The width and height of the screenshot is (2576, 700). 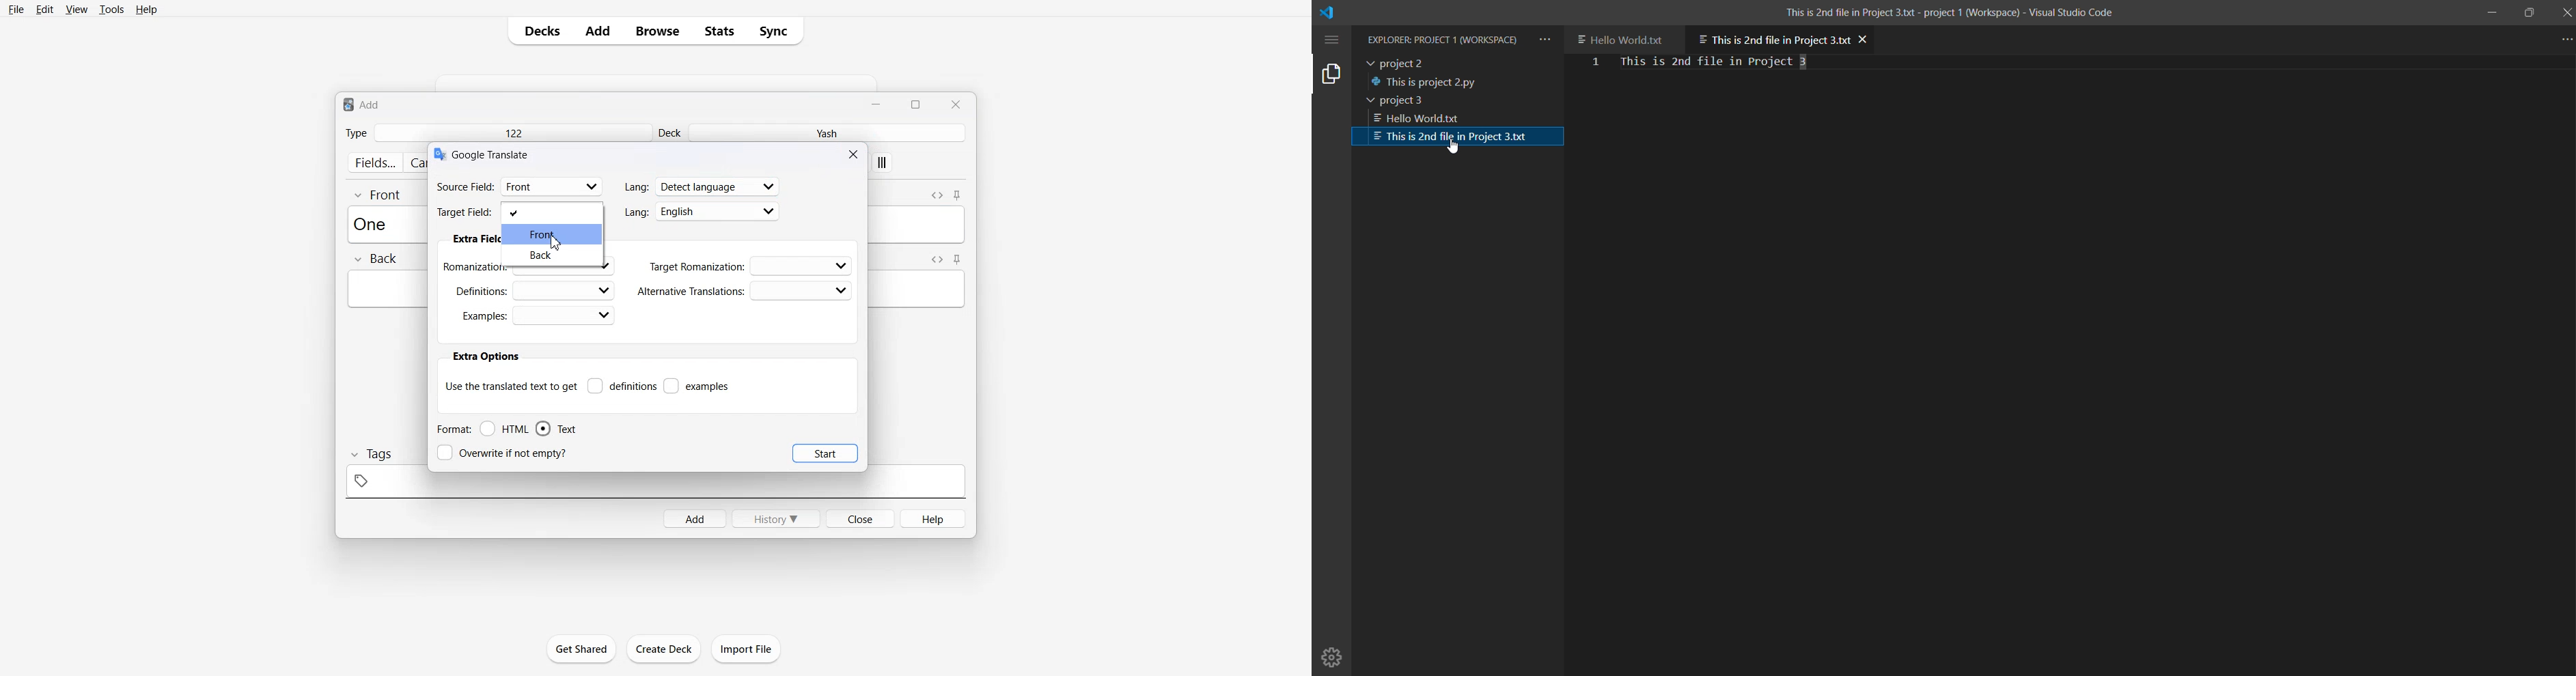 I want to click on VS code logo, so click(x=1330, y=14).